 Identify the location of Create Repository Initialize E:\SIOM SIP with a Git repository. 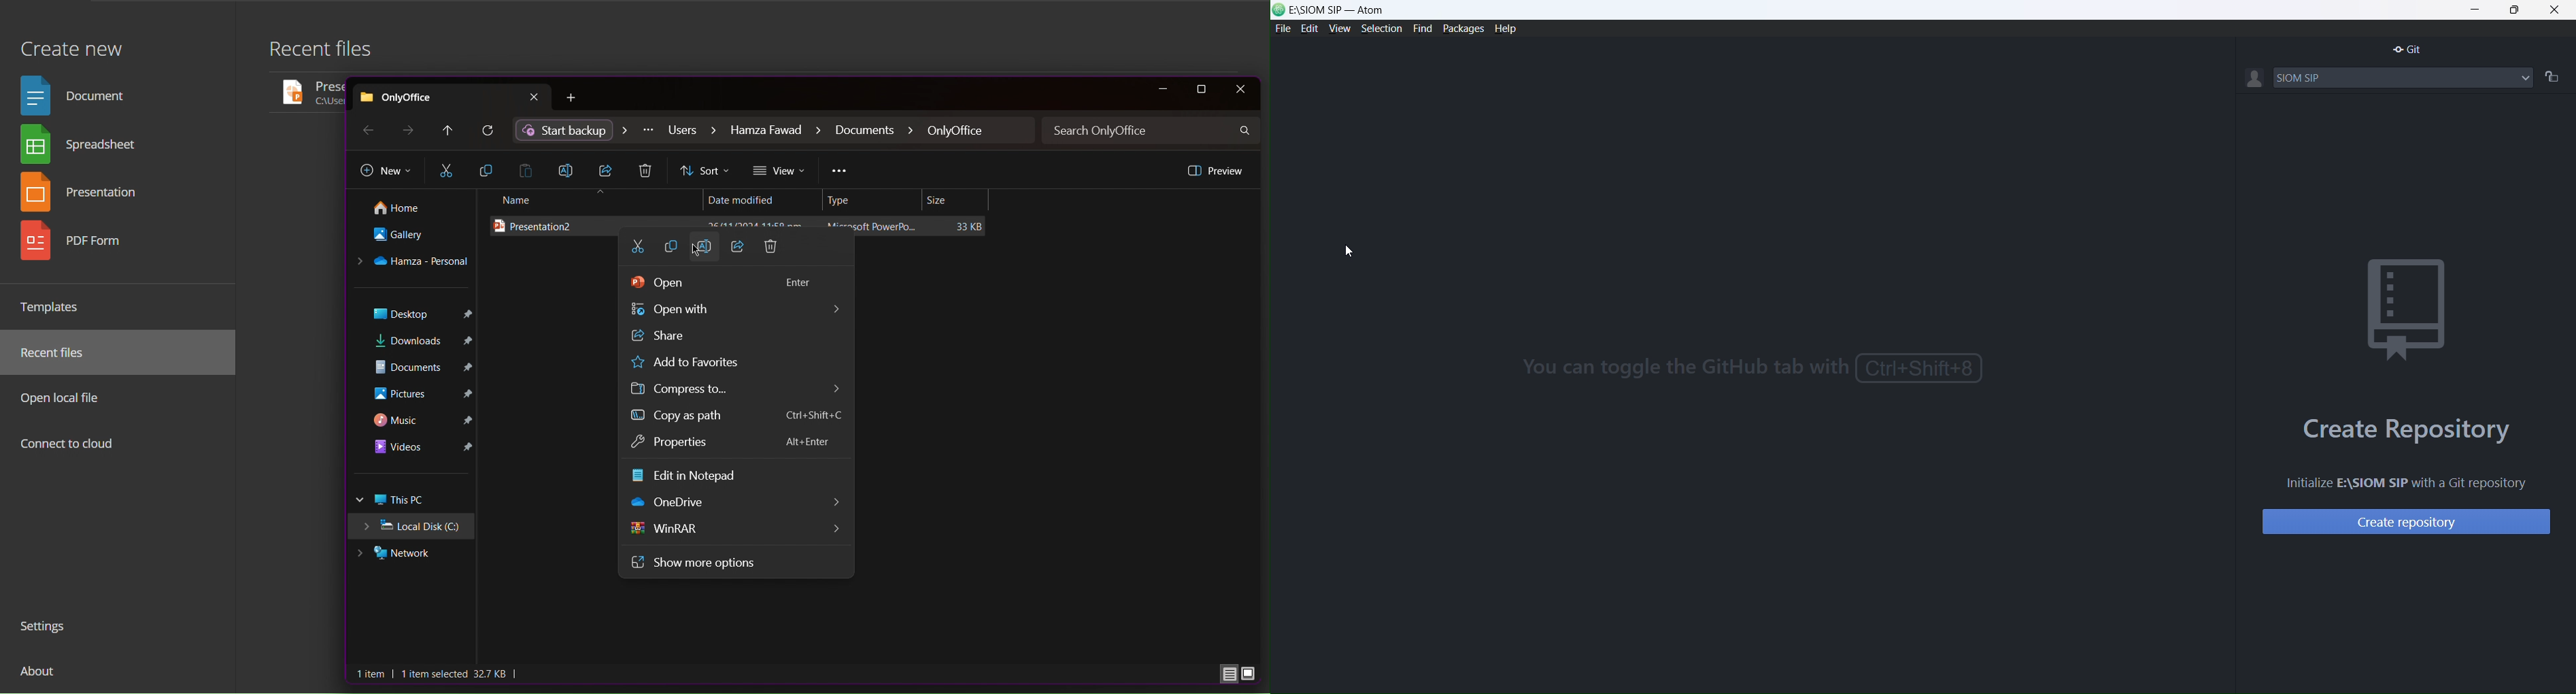
(2401, 449).